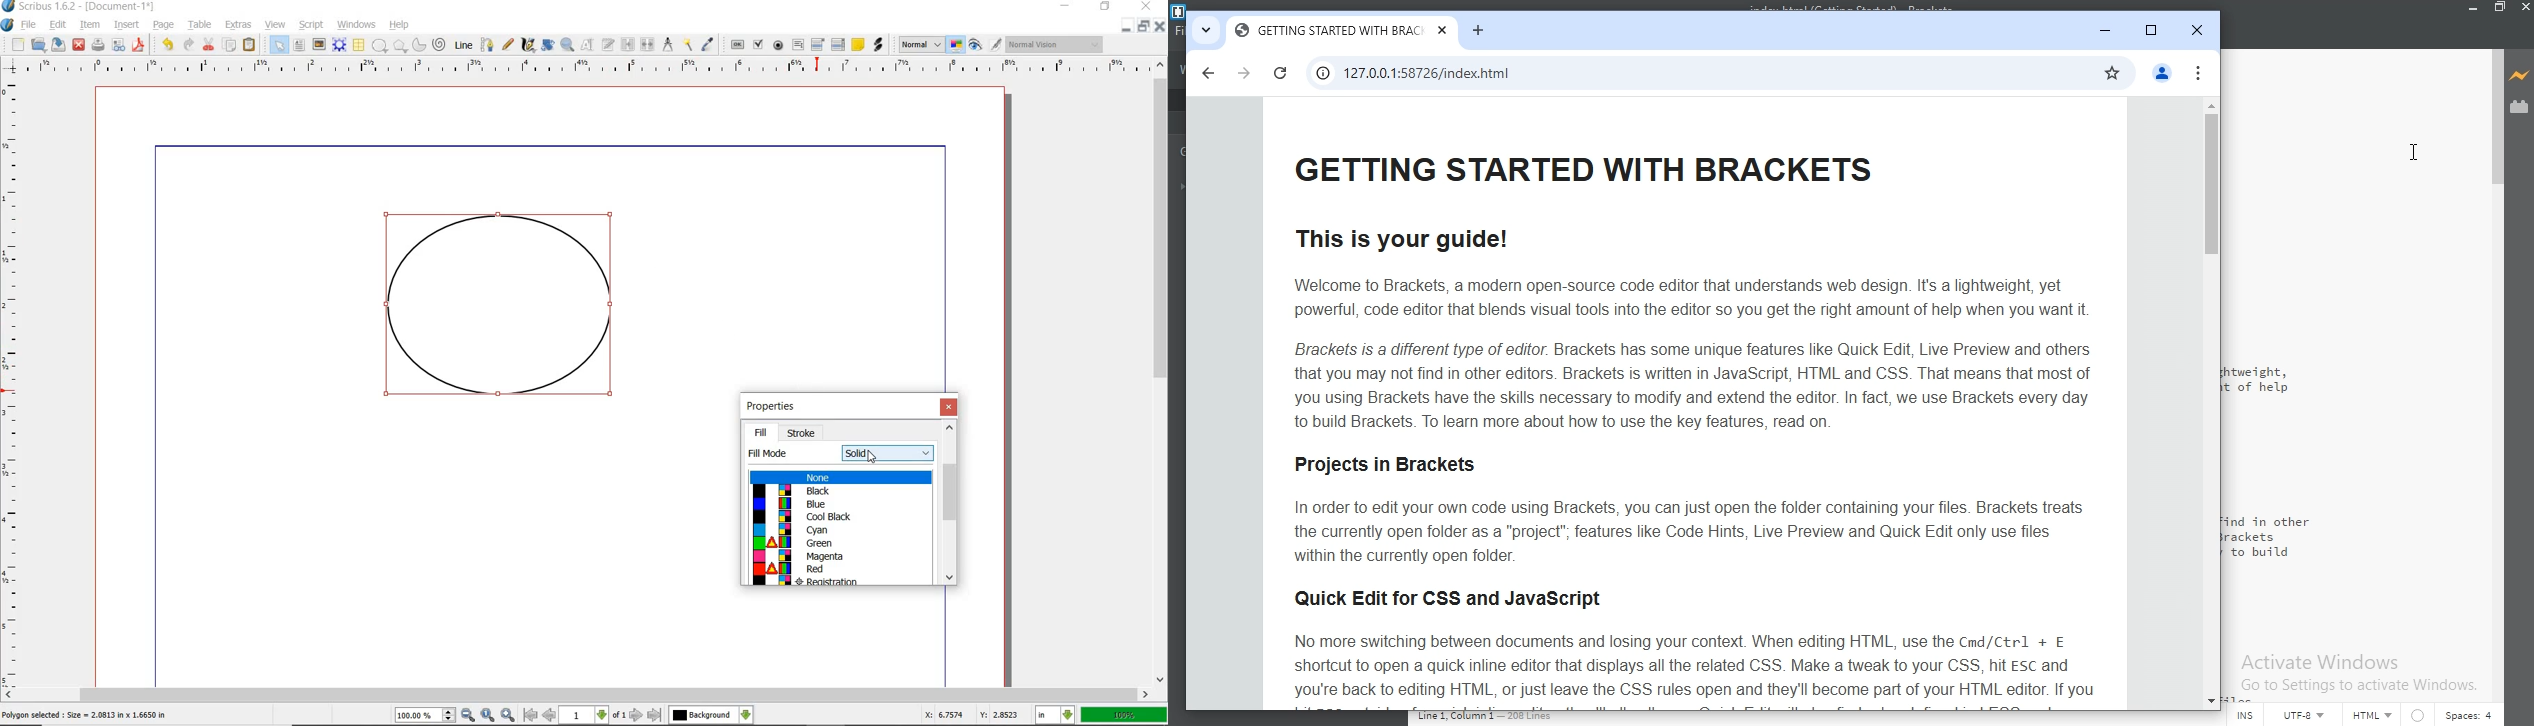  What do you see at coordinates (400, 46) in the screenshot?
I see `POLYGON` at bounding box center [400, 46].